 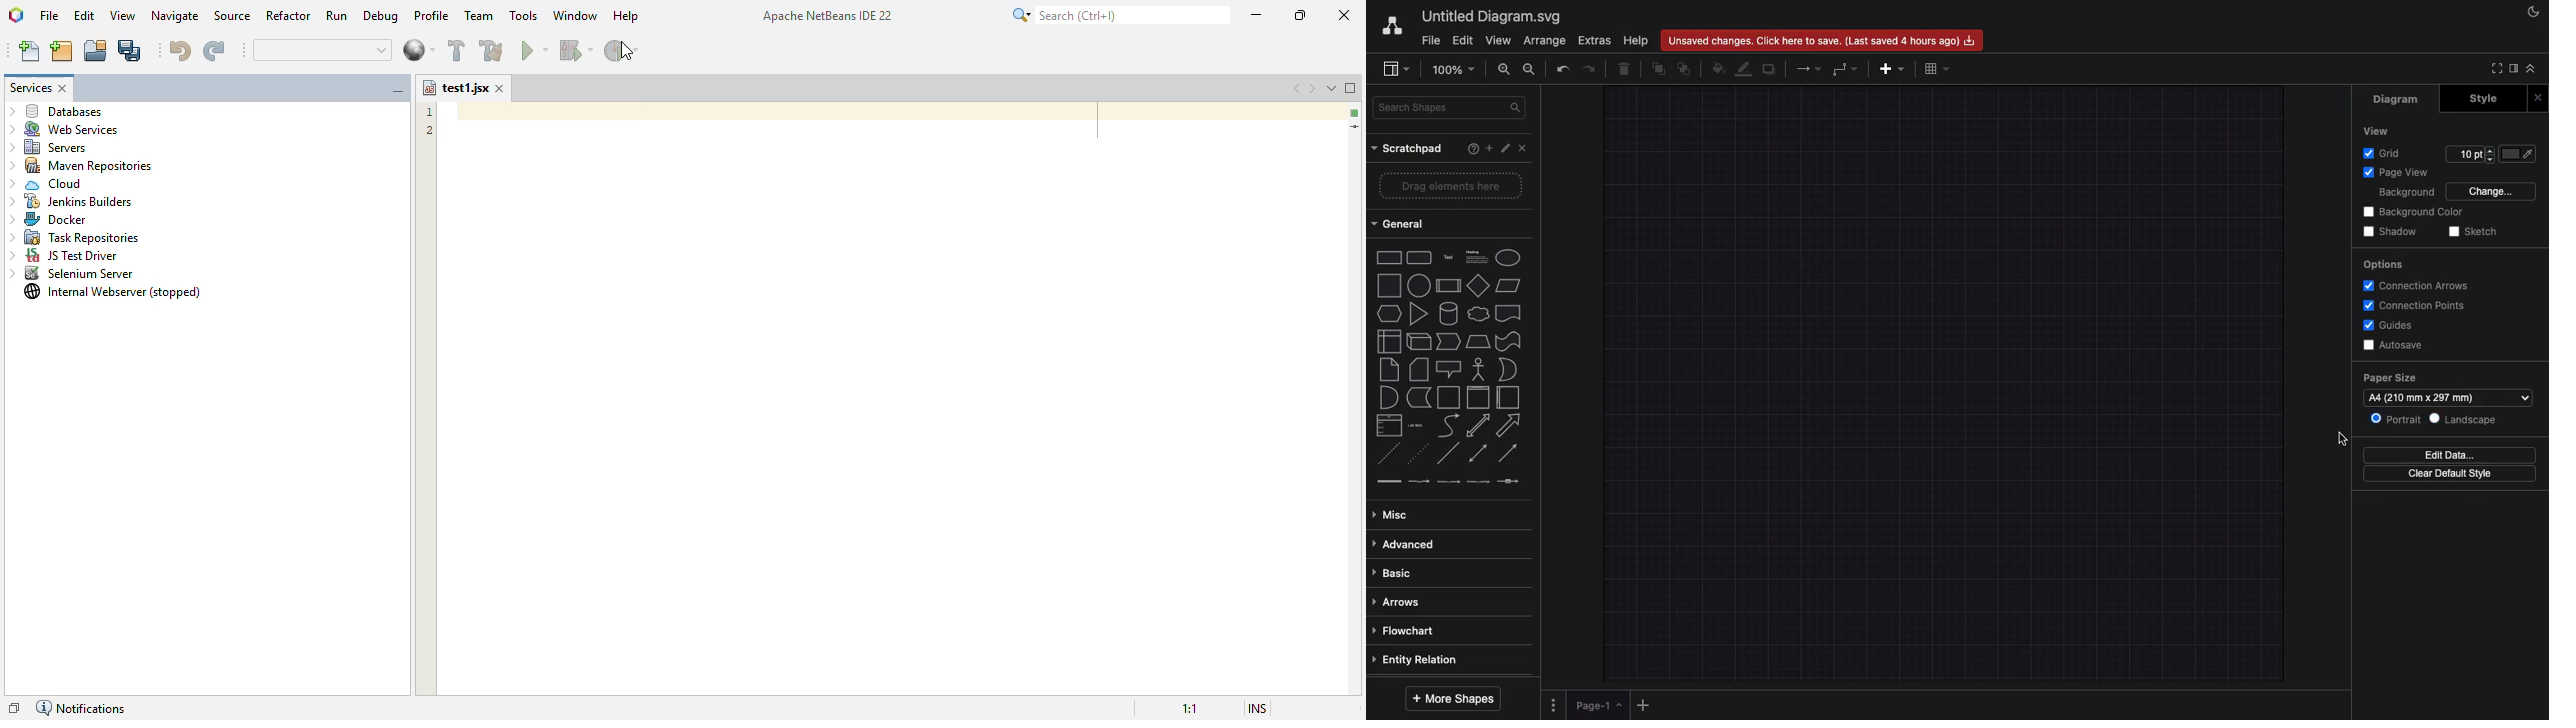 I want to click on Options, so click(x=2385, y=265).